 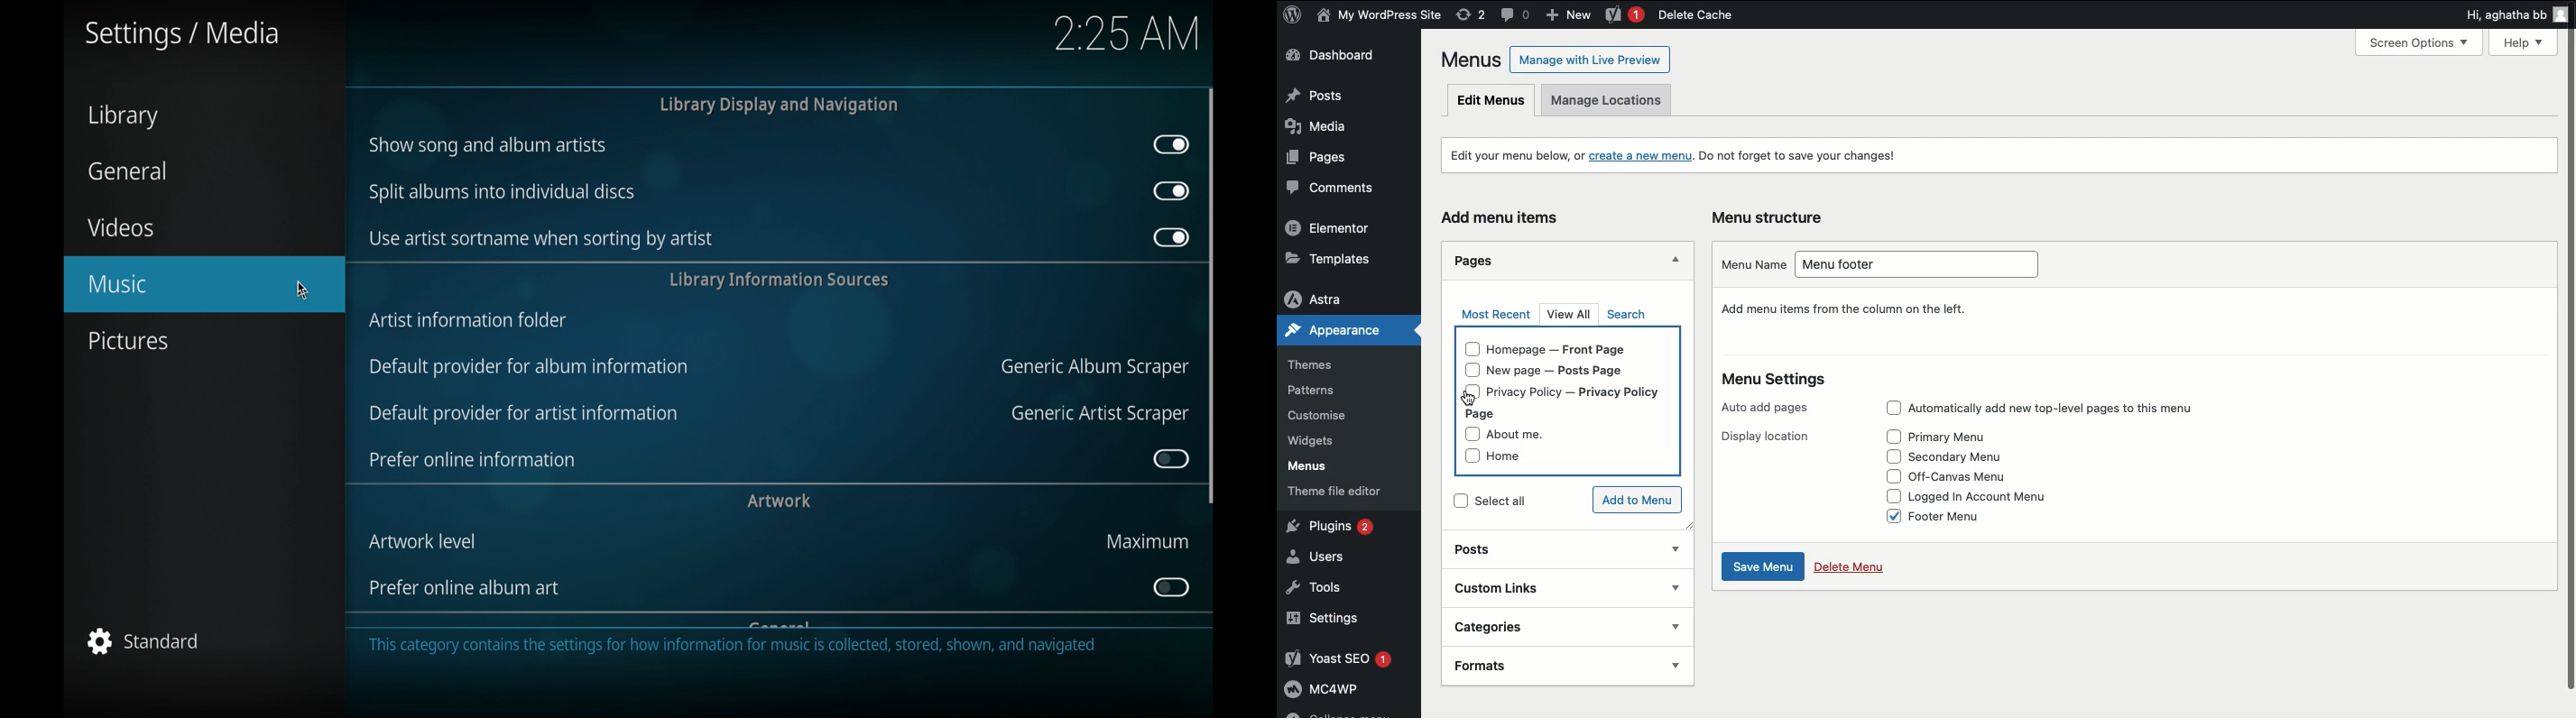 I want to click on Posts, so click(x=1343, y=97).